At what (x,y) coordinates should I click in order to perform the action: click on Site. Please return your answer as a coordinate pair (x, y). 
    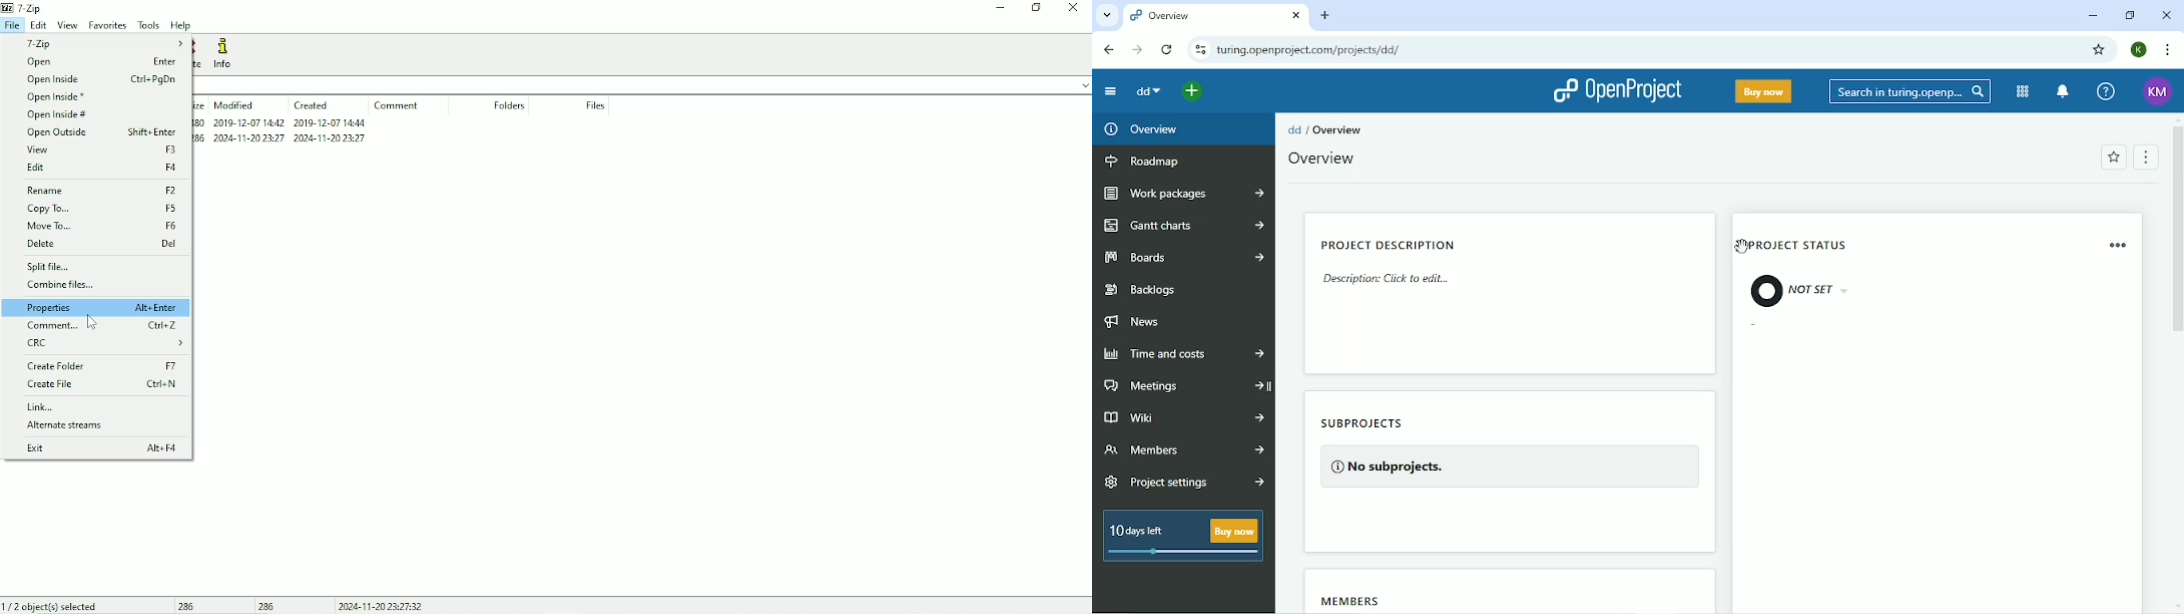
    Looking at the image, I should click on (1310, 50).